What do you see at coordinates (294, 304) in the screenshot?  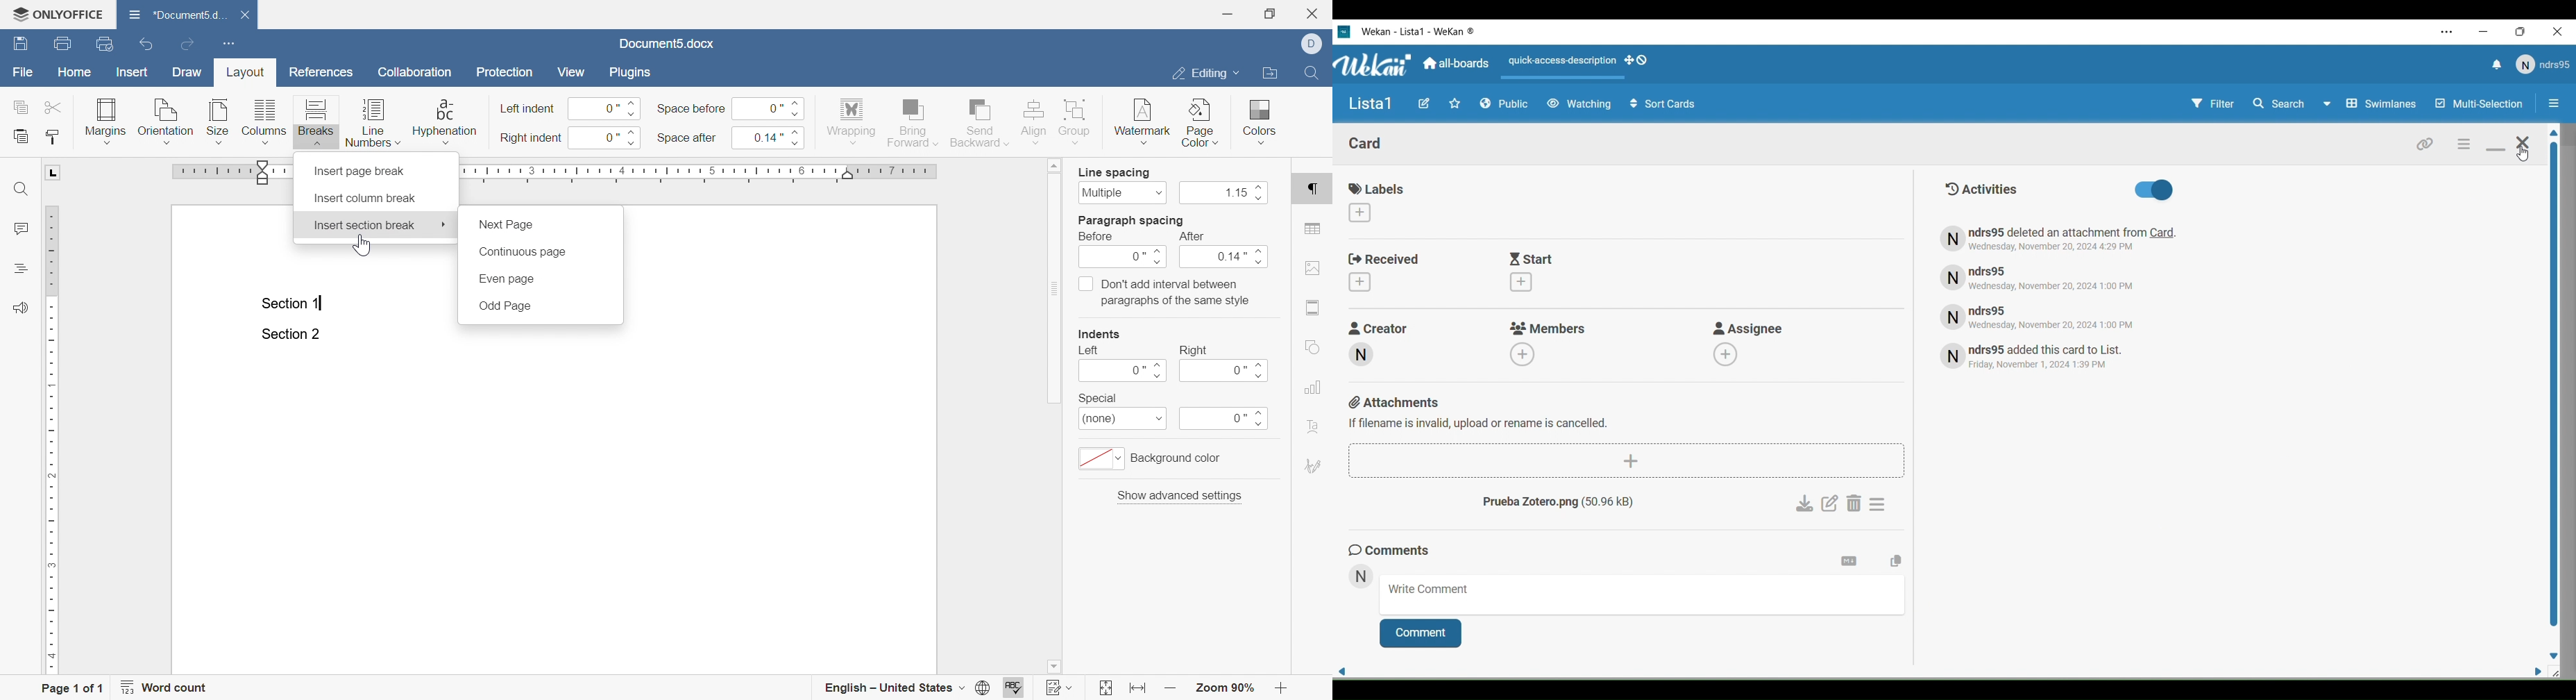 I see `section 1` at bounding box center [294, 304].